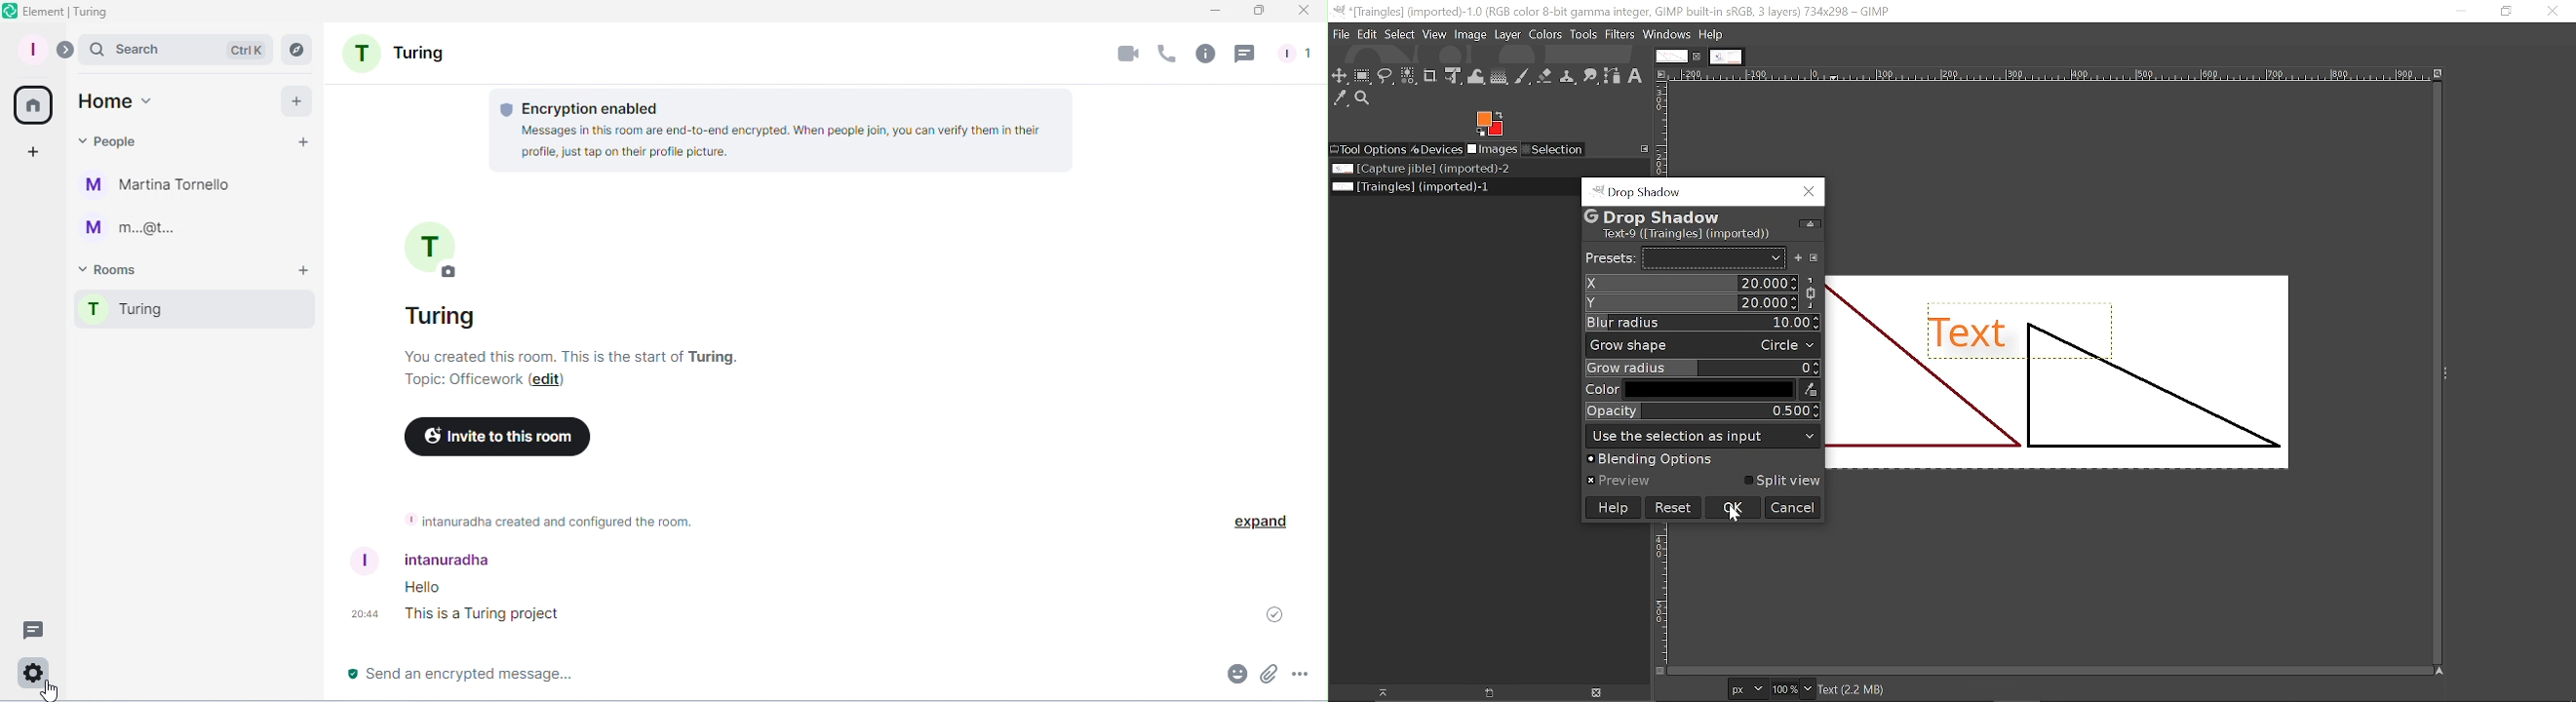 The width and height of the screenshot is (2576, 728). What do you see at coordinates (1782, 482) in the screenshot?
I see `Split view` at bounding box center [1782, 482].